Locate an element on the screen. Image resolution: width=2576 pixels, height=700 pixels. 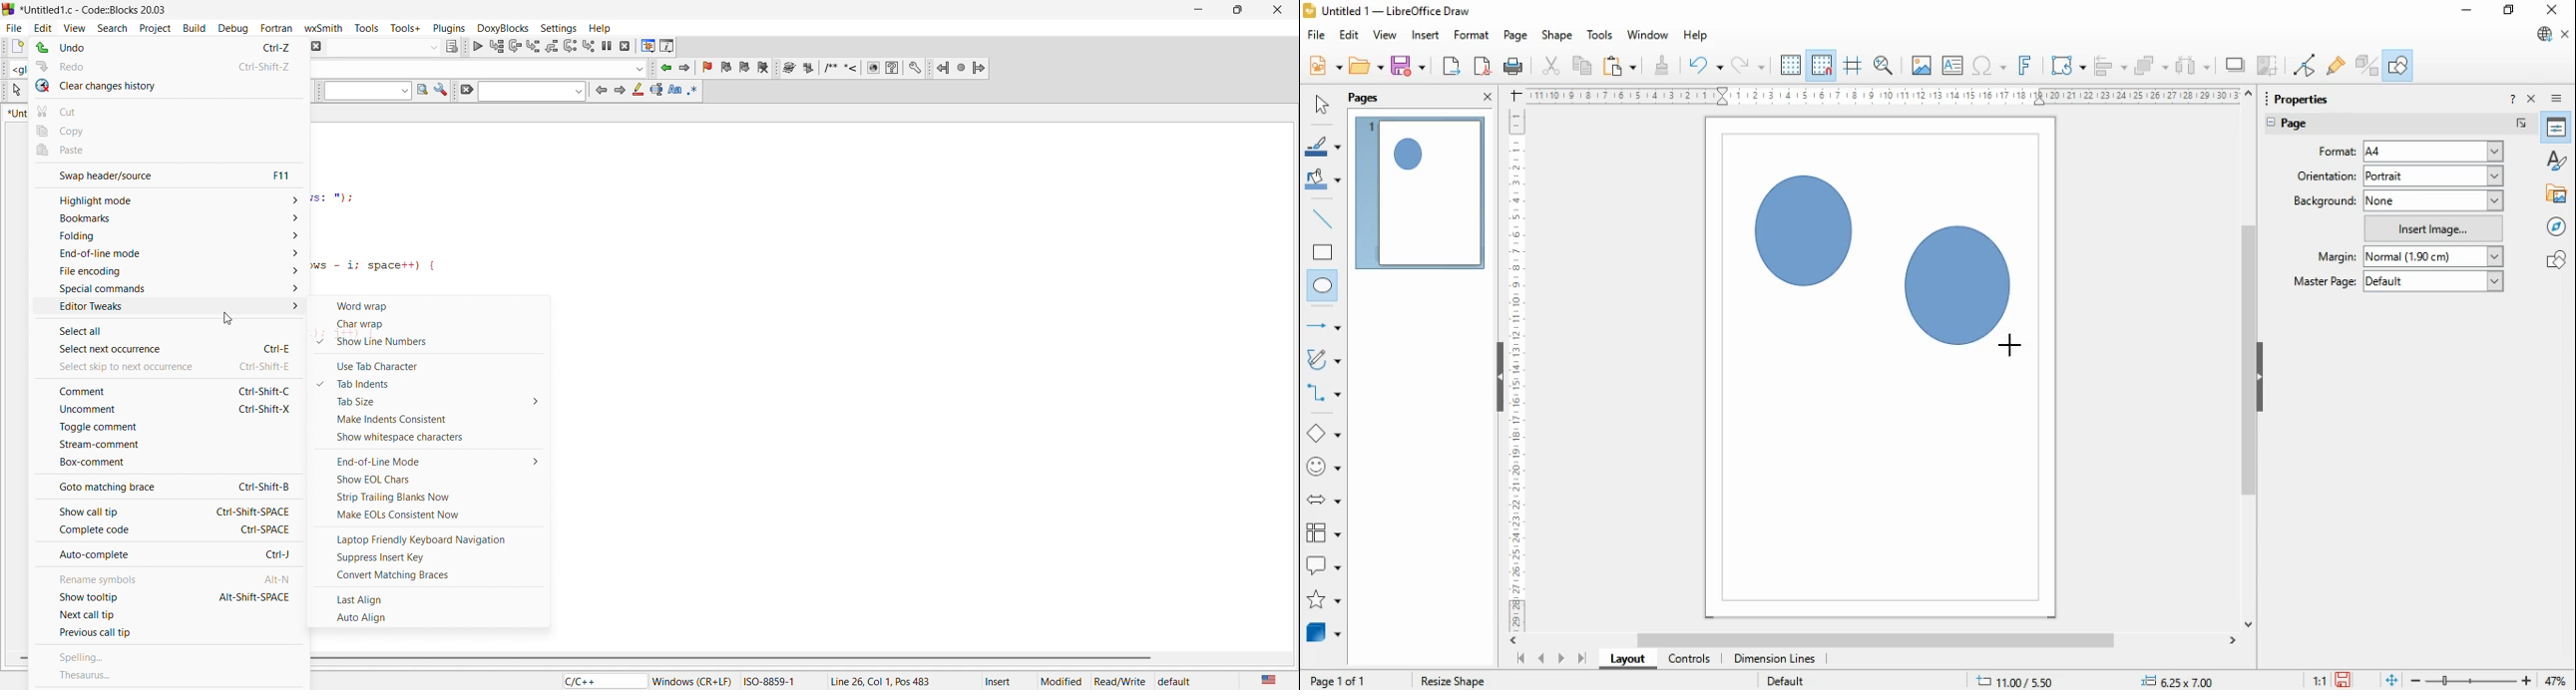
rename symbols  is located at coordinates (108, 578).